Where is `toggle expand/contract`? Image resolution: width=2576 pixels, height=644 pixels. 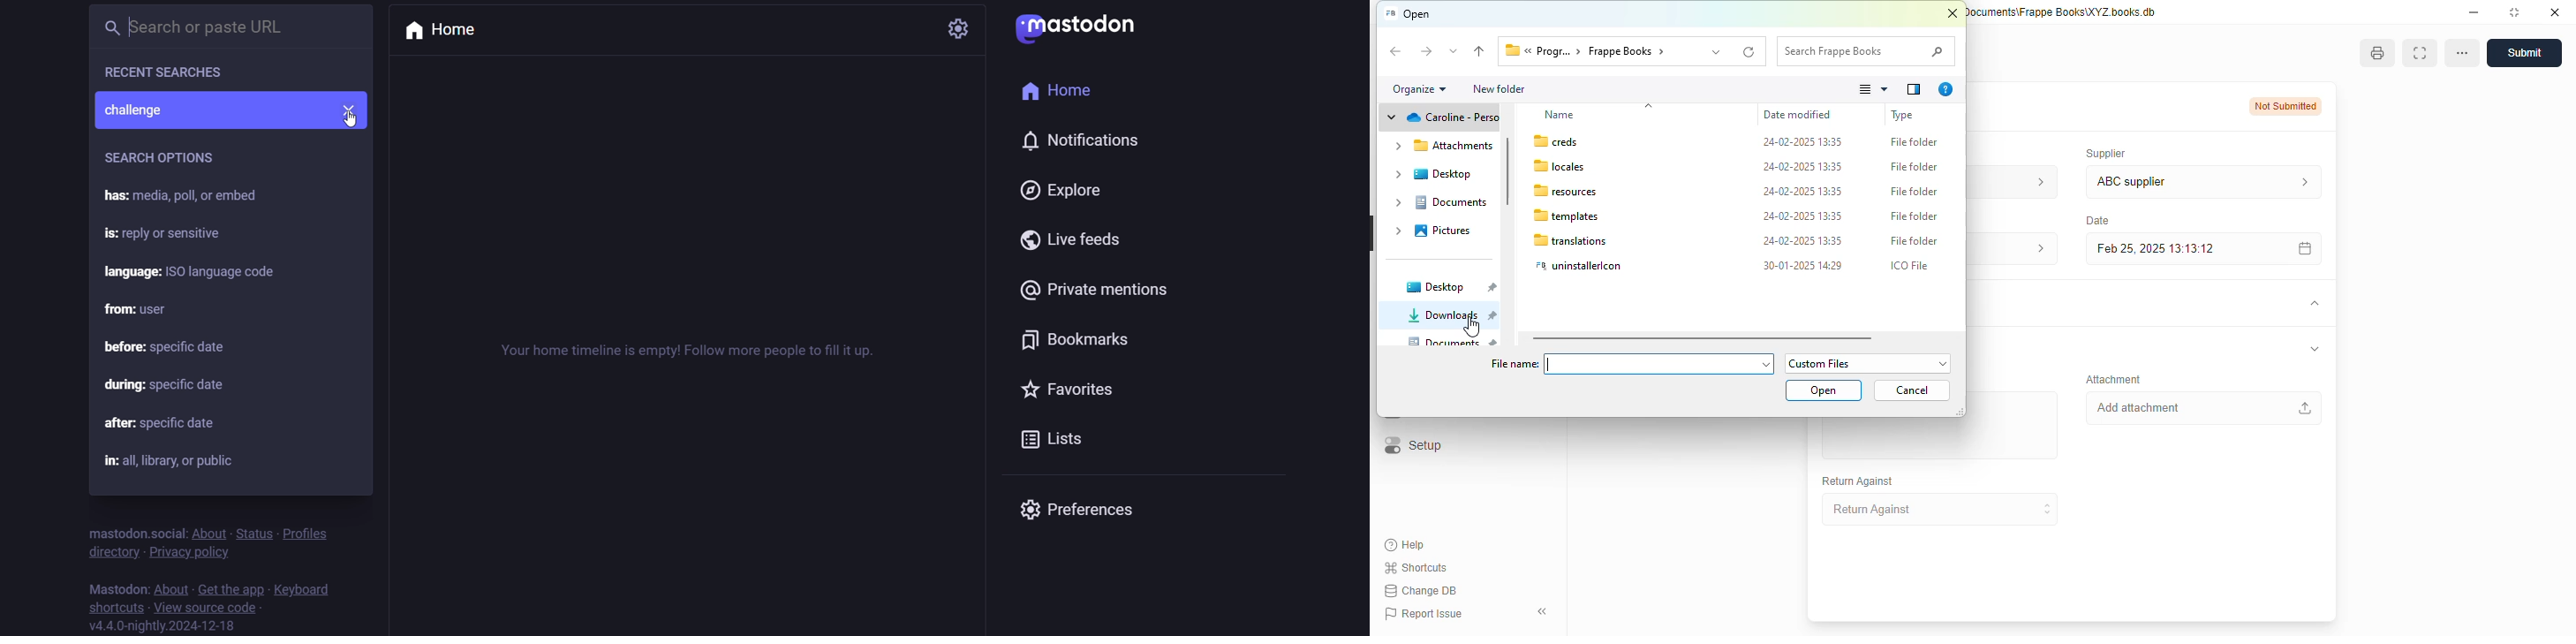 toggle expand/contract is located at coordinates (2313, 304).